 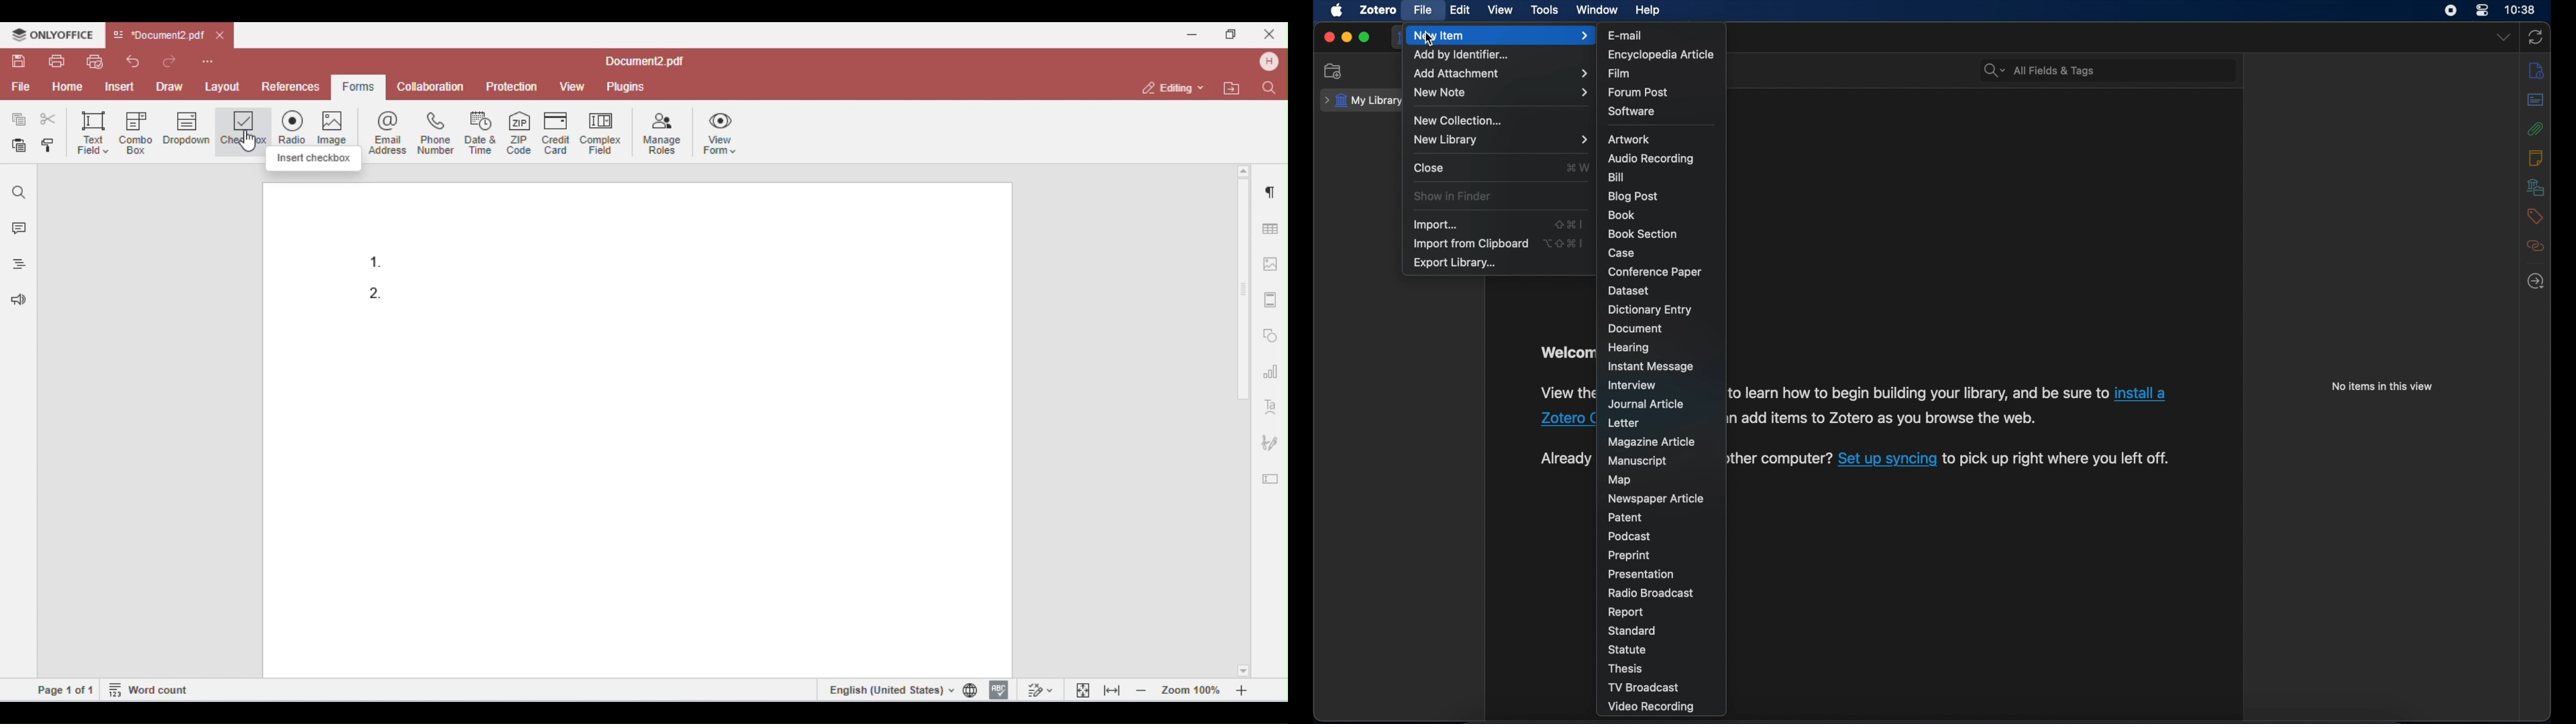 What do you see at coordinates (2536, 71) in the screenshot?
I see `info` at bounding box center [2536, 71].